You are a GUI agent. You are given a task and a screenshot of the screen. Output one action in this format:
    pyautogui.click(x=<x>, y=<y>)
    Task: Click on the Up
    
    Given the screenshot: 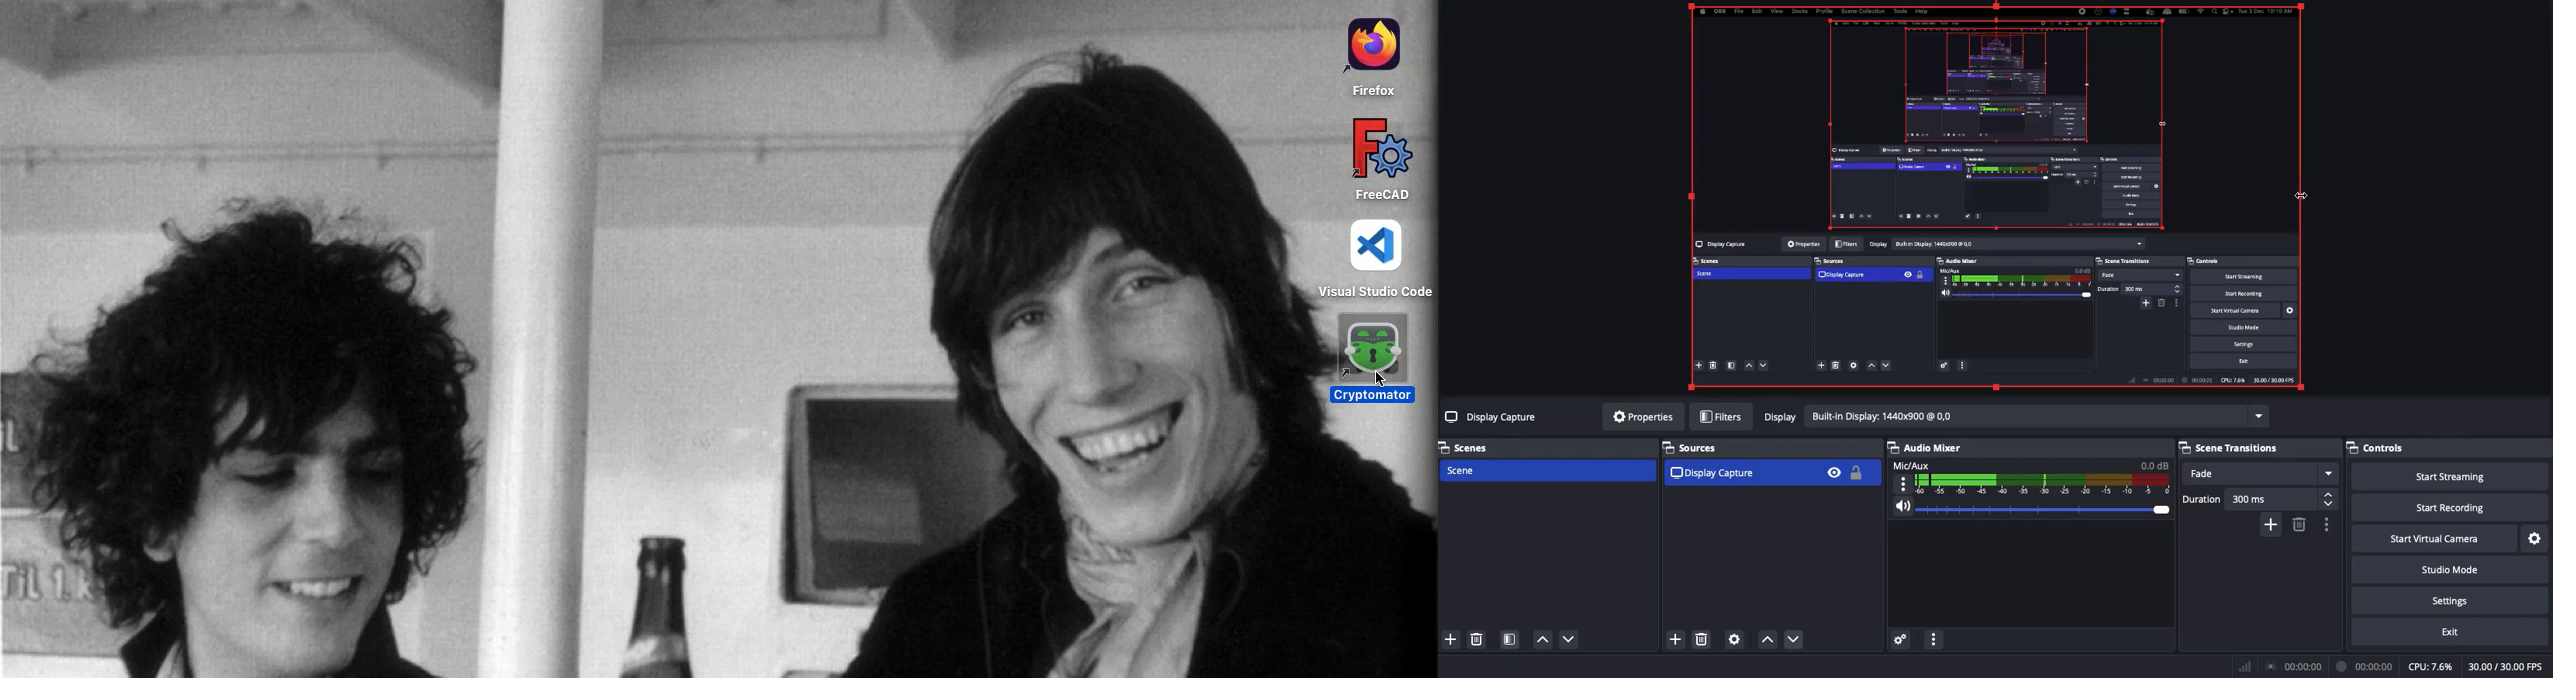 What is the action you would take?
    pyautogui.click(x=1767, y=641)
    